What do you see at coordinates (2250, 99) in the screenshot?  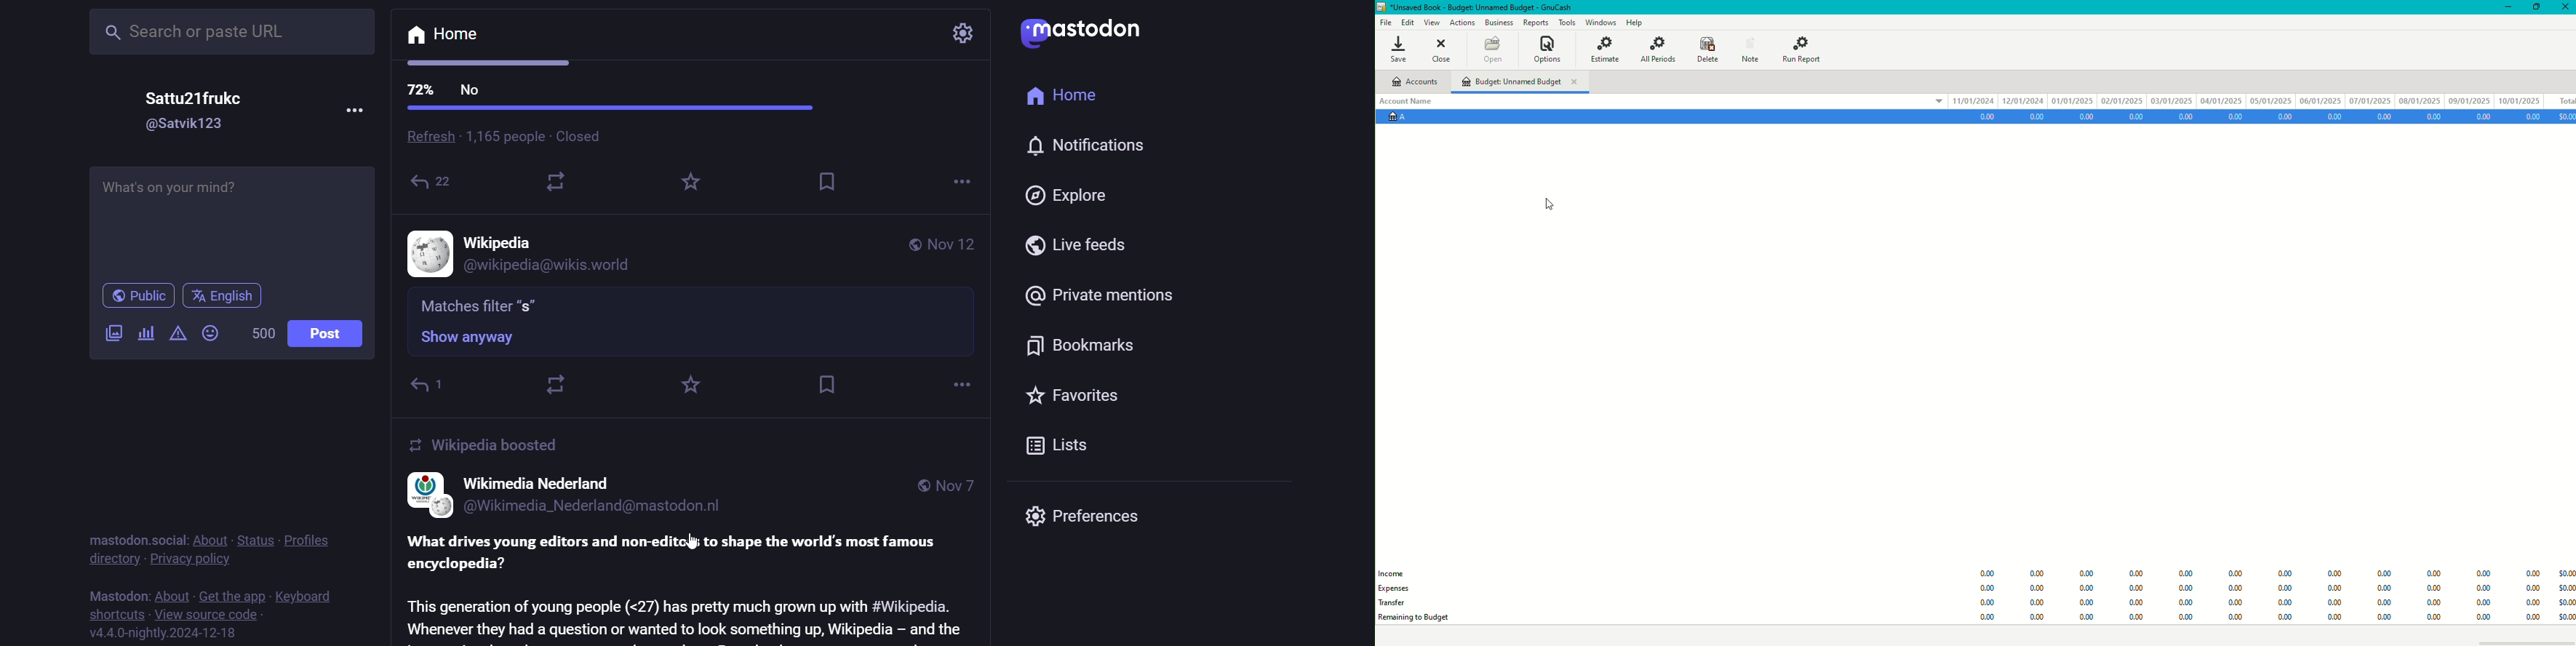 I see `dates` at bounding box center [2250, 99].